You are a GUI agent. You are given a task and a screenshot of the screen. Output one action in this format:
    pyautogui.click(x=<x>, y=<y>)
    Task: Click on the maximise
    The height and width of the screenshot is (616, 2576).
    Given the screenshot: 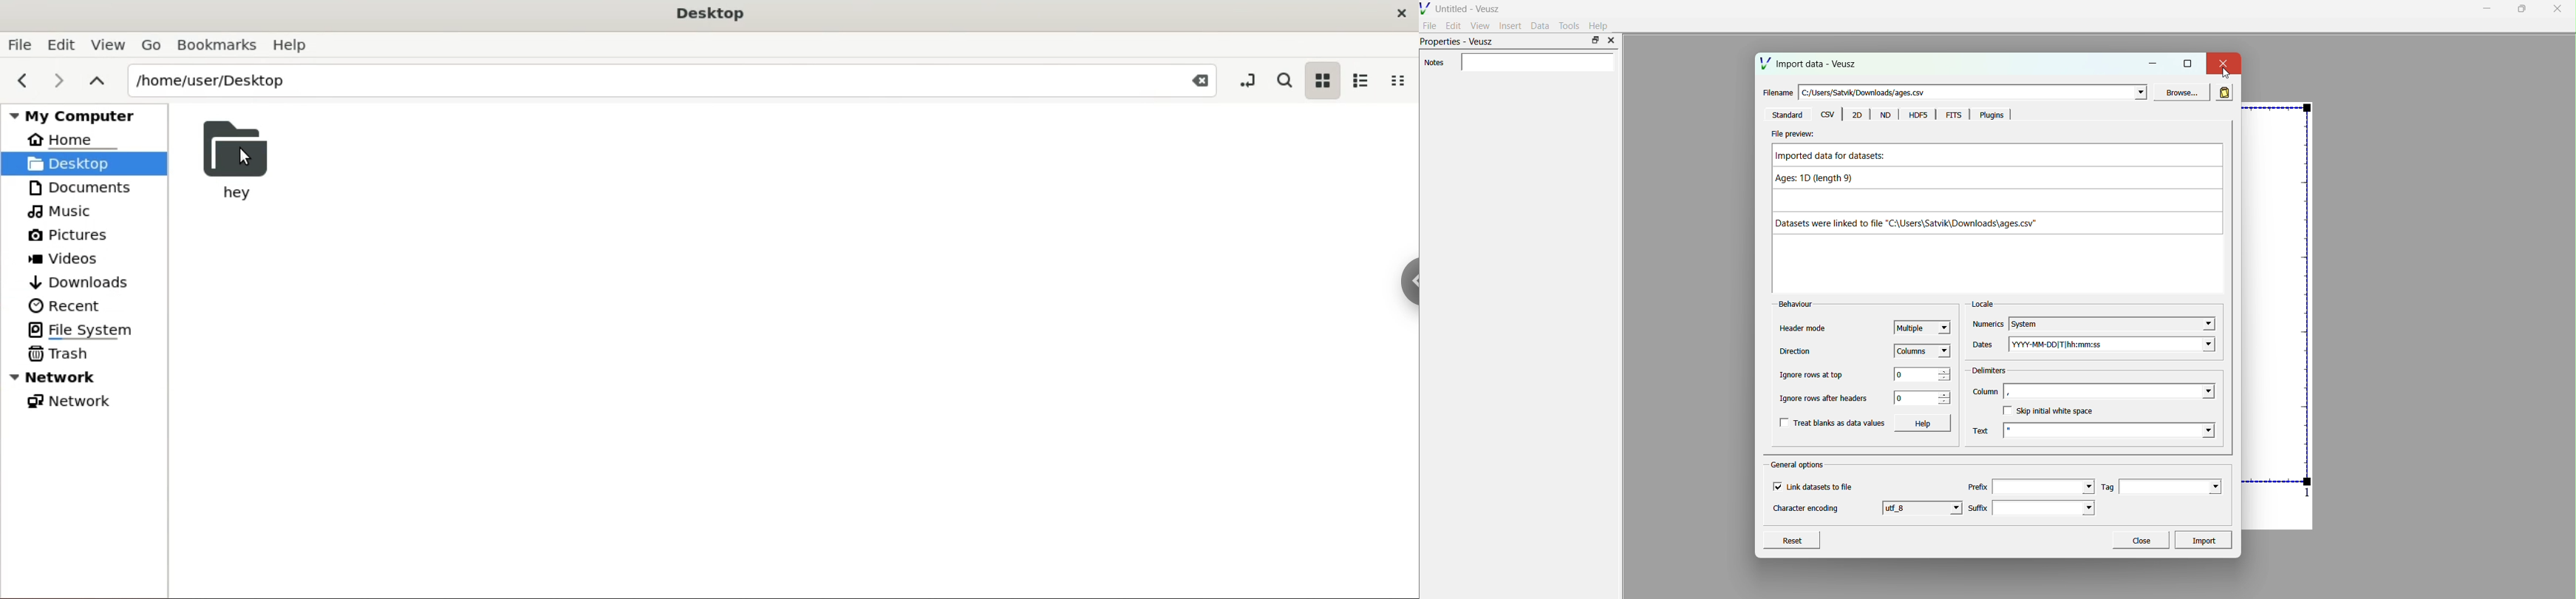 What is the action you would take?
    pyautogui.click(x=2519, y=8)
    